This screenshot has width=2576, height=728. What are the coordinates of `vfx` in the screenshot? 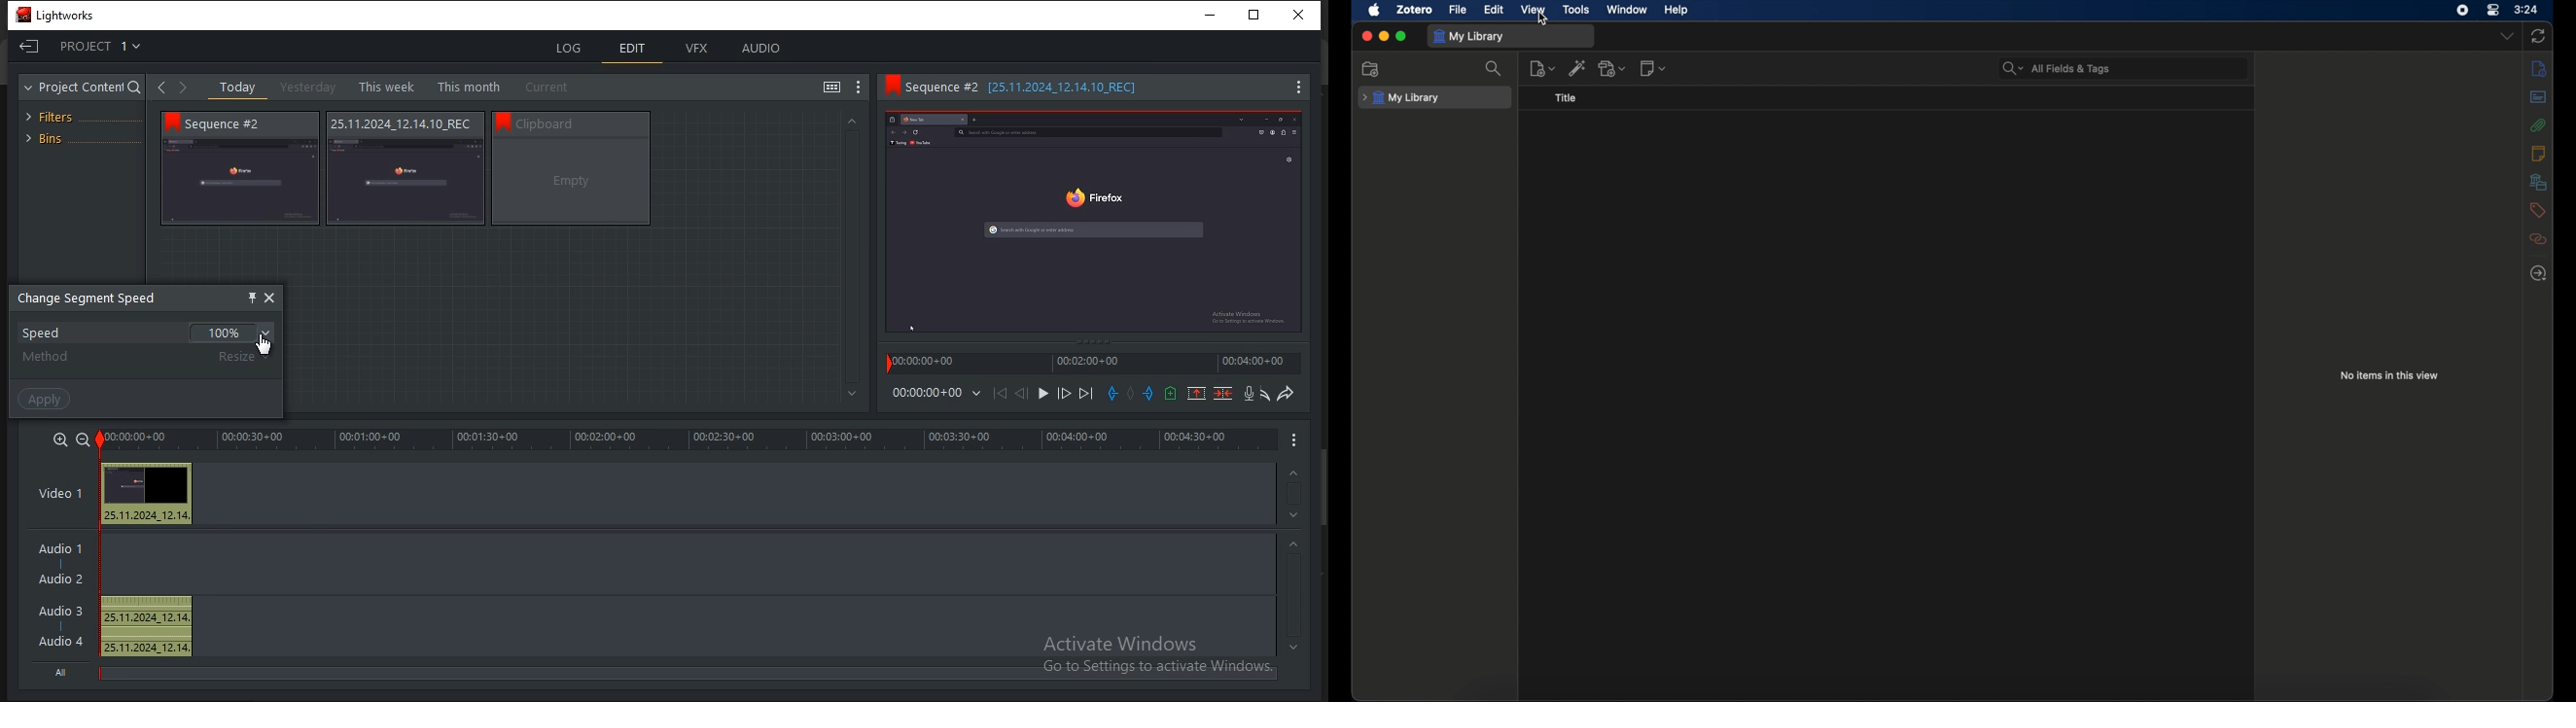 It's located at (698, 50).